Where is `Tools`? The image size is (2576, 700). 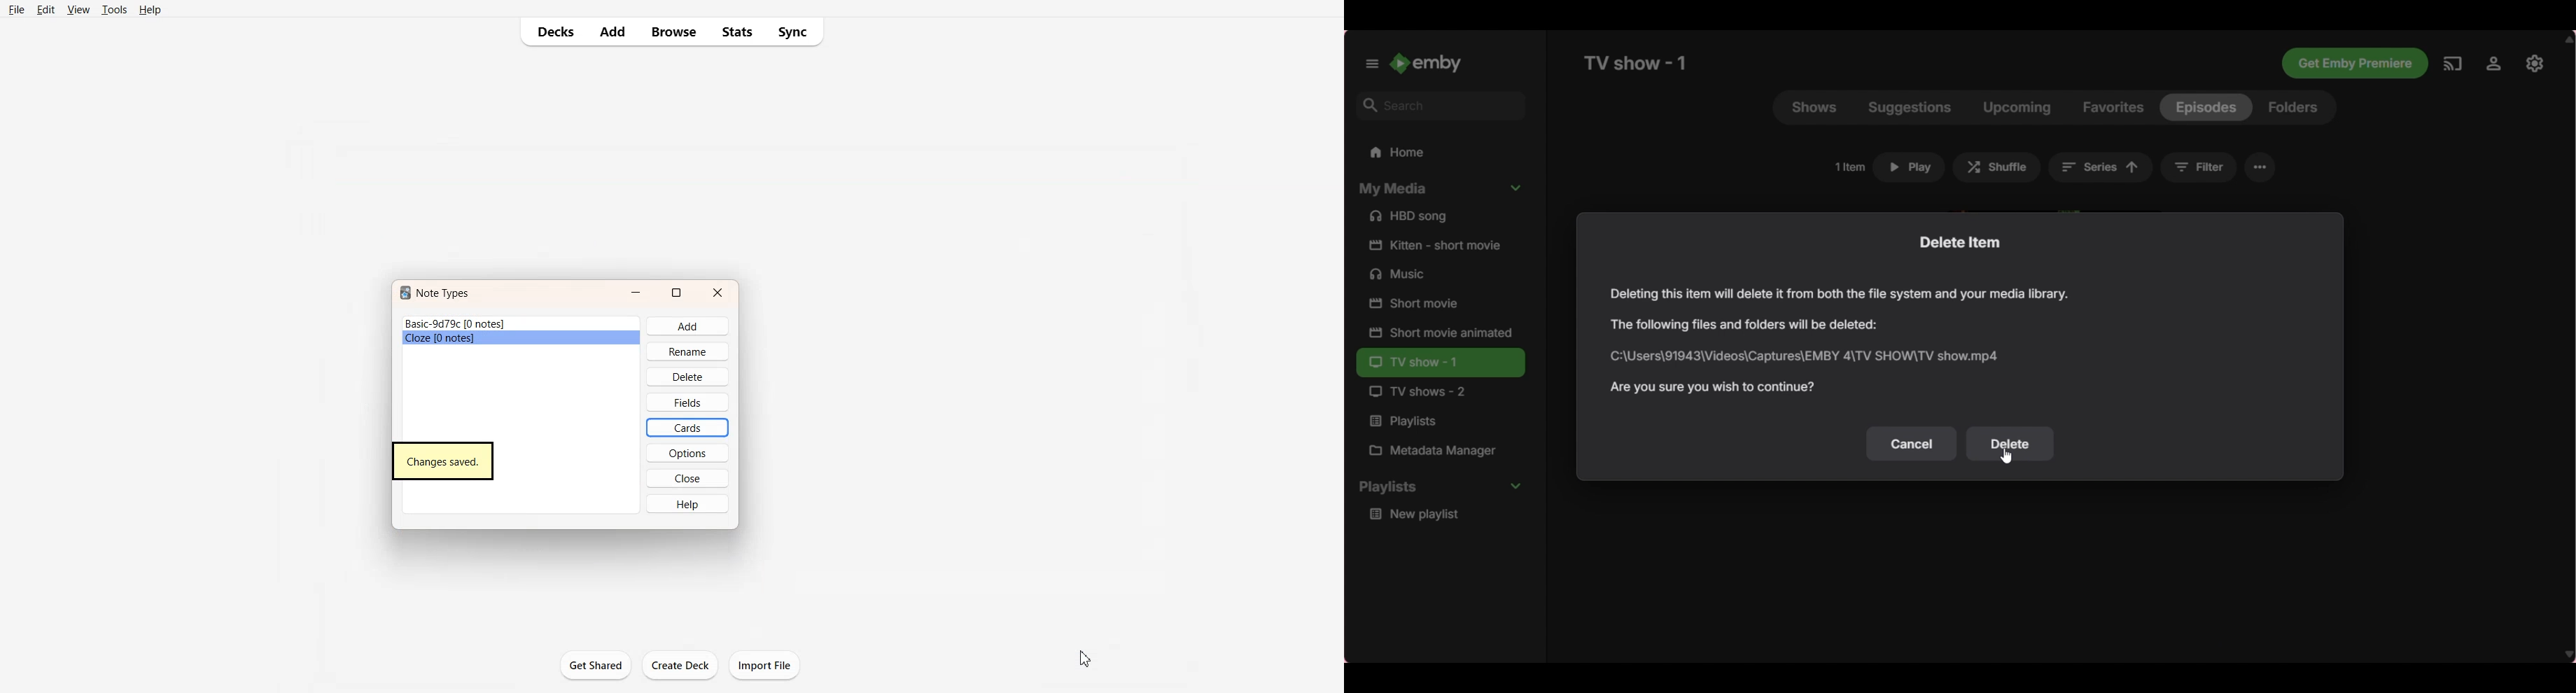 Tools is located at coordinates (113, 10).